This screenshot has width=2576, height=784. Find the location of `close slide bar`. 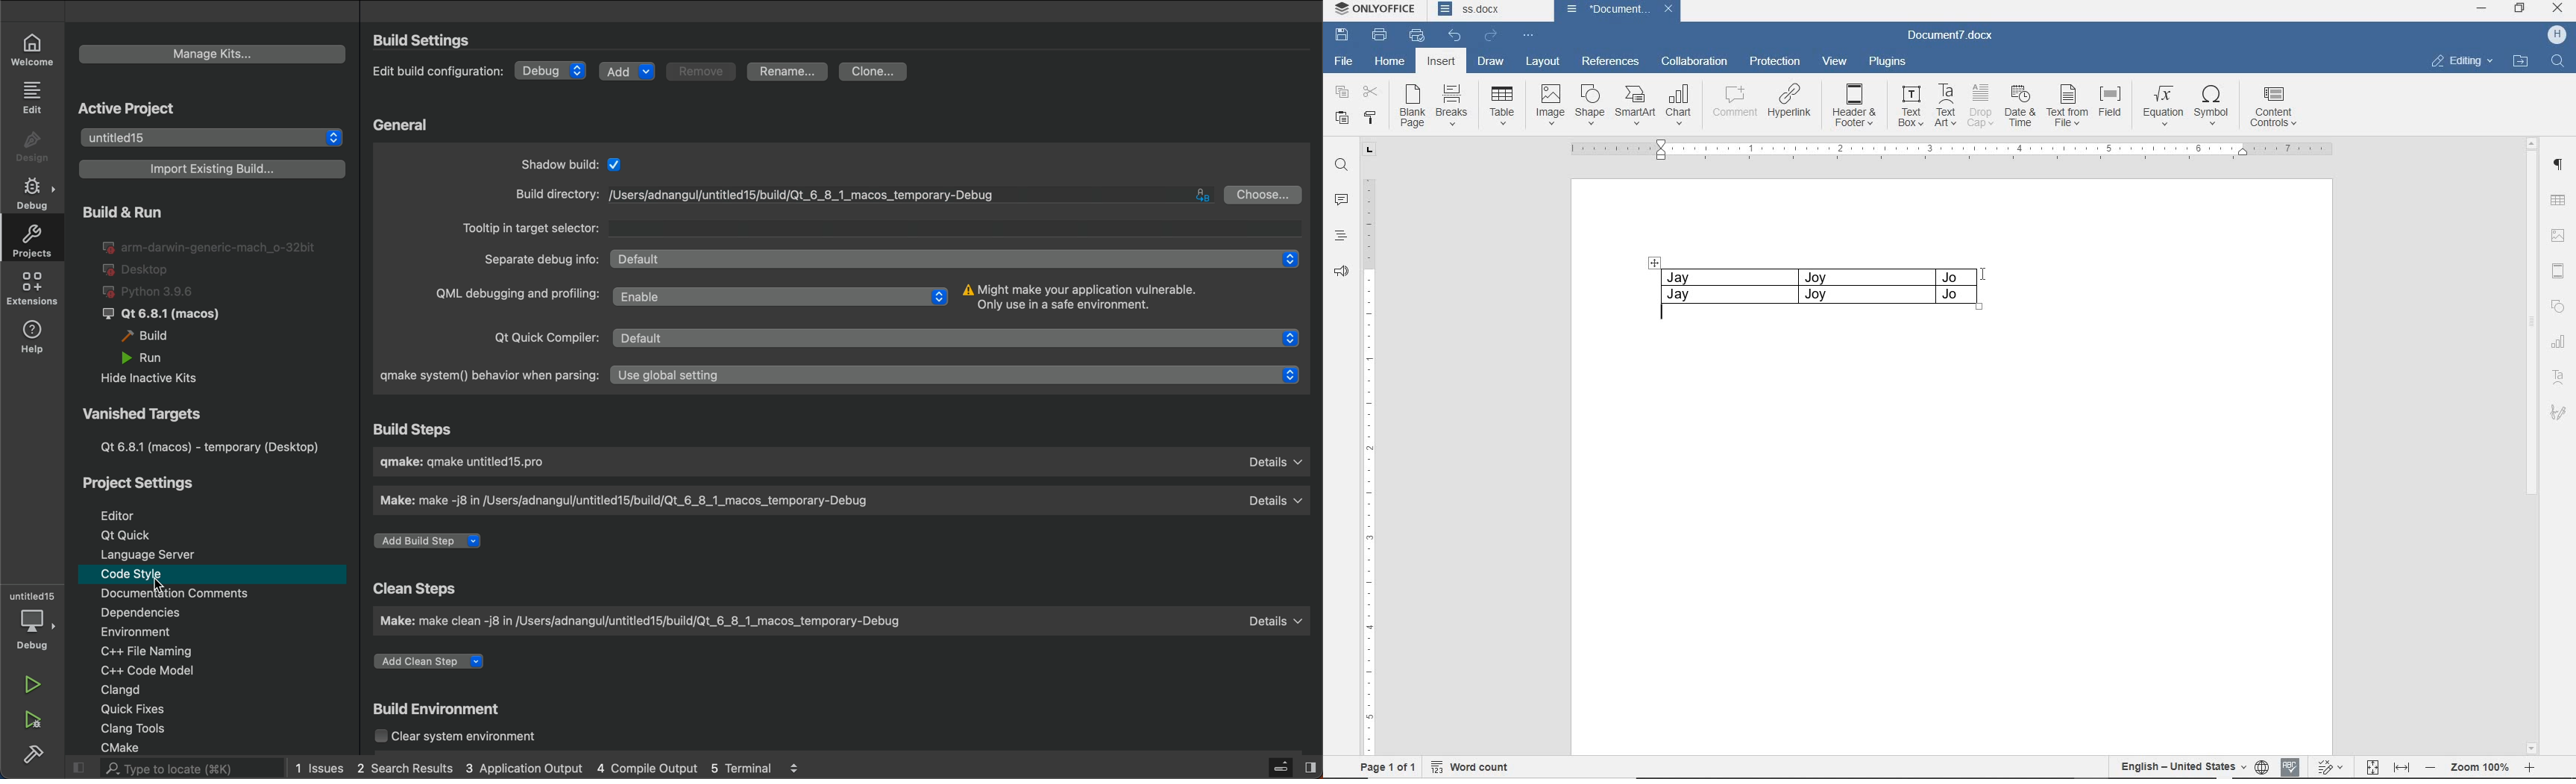

close slide bar is located at coordinates (1277, 767).